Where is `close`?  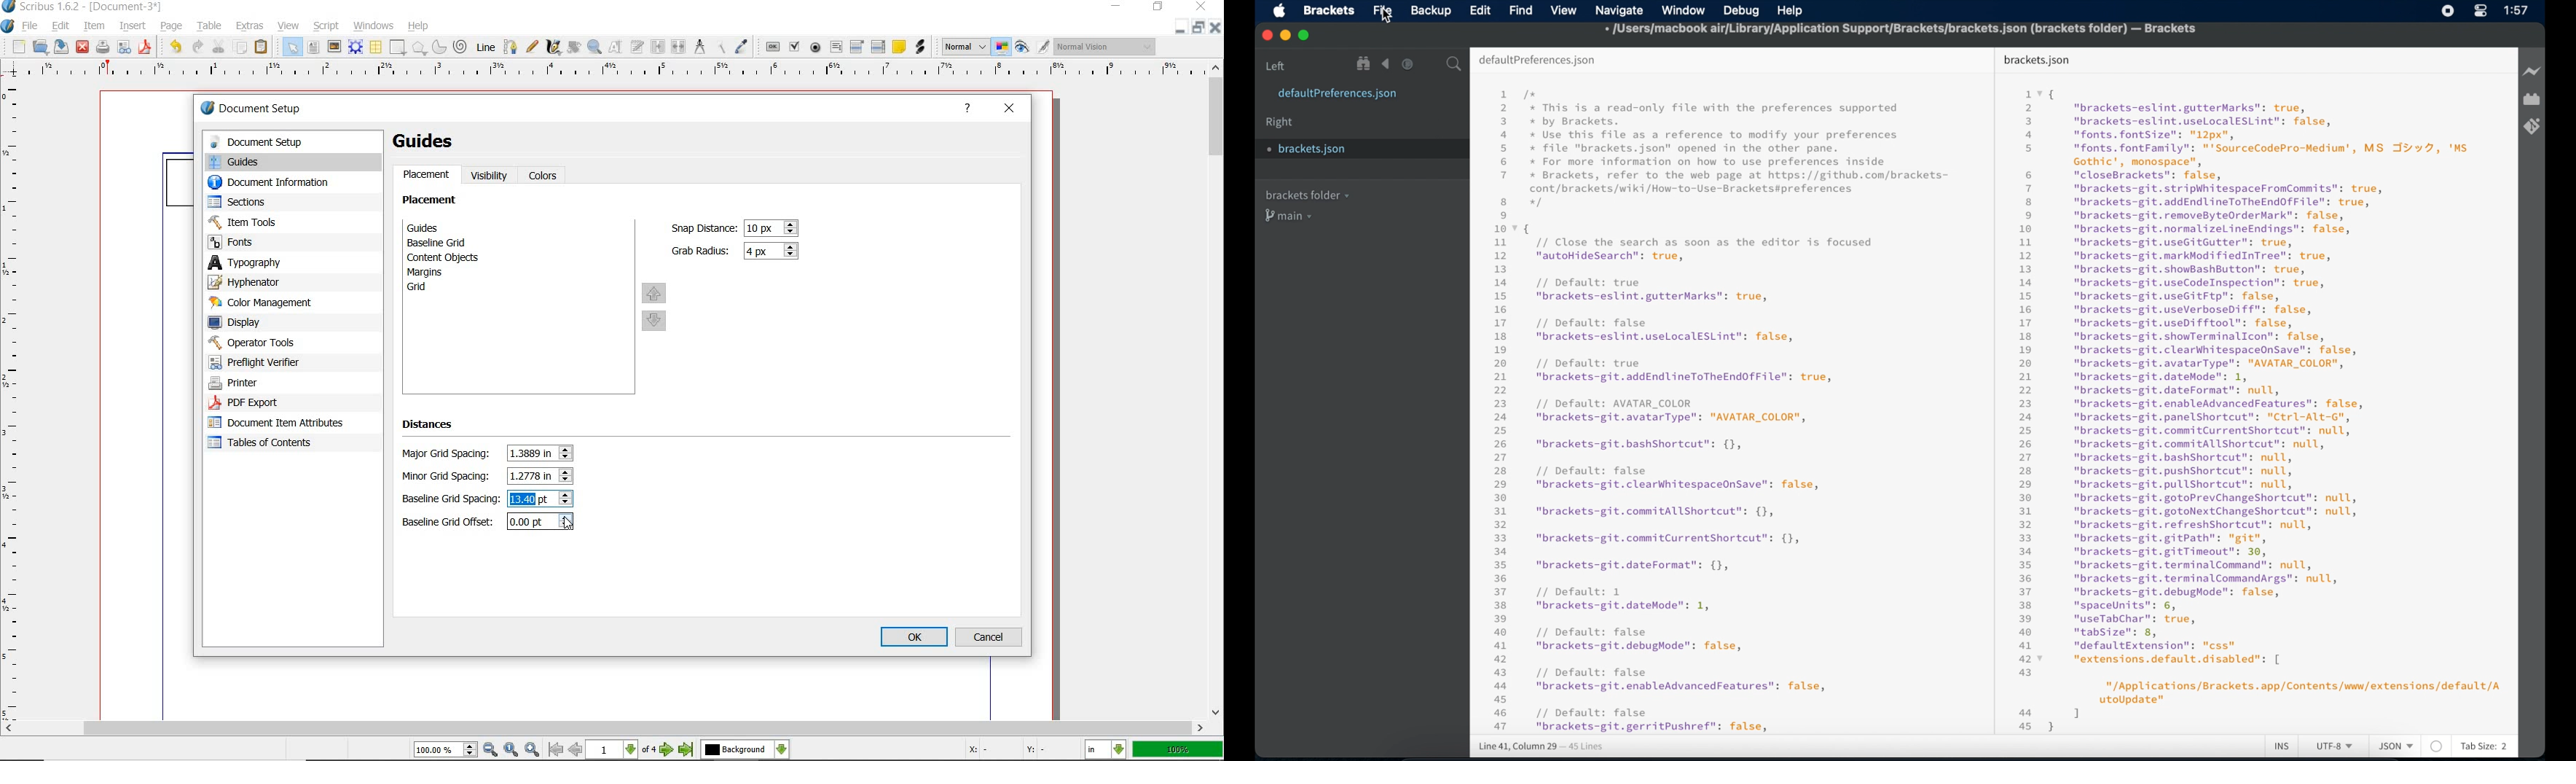 close is located at coordinates (1010, 109).